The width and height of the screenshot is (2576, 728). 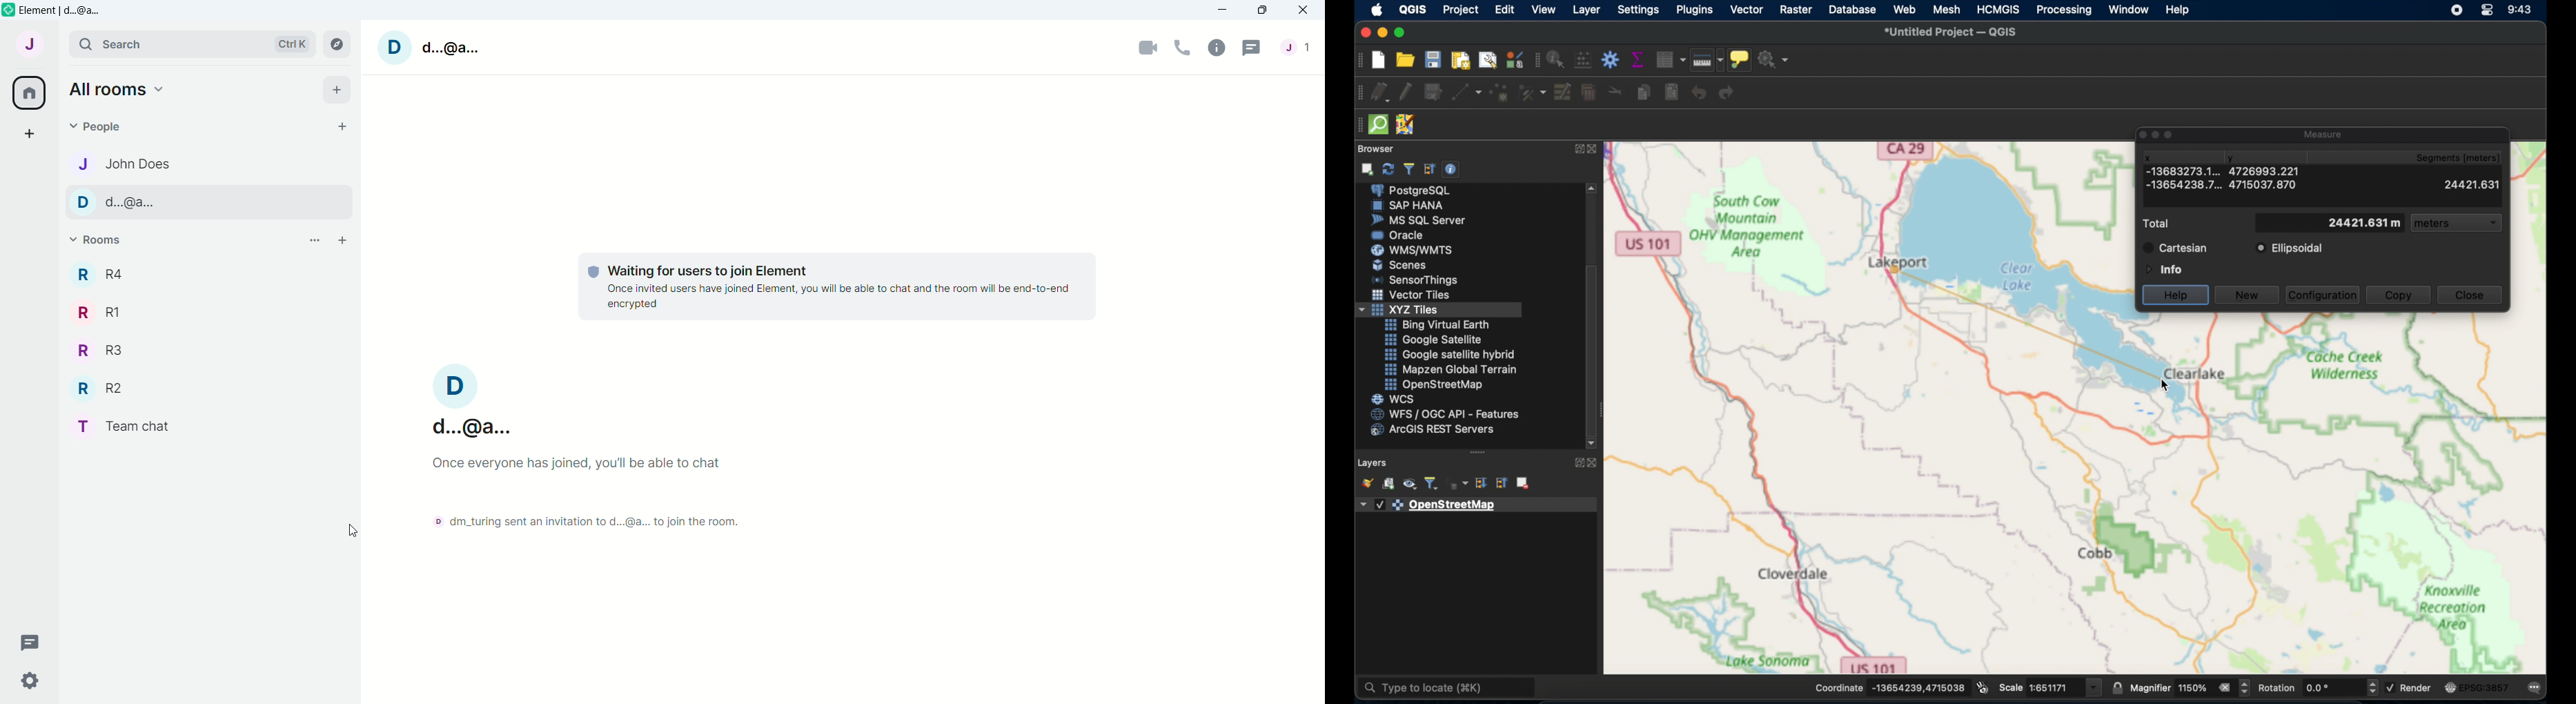 What do you see at coordinates (1563, 93) in the screenshot?
I see `modify attributes` at bounding box center [1563, 93].